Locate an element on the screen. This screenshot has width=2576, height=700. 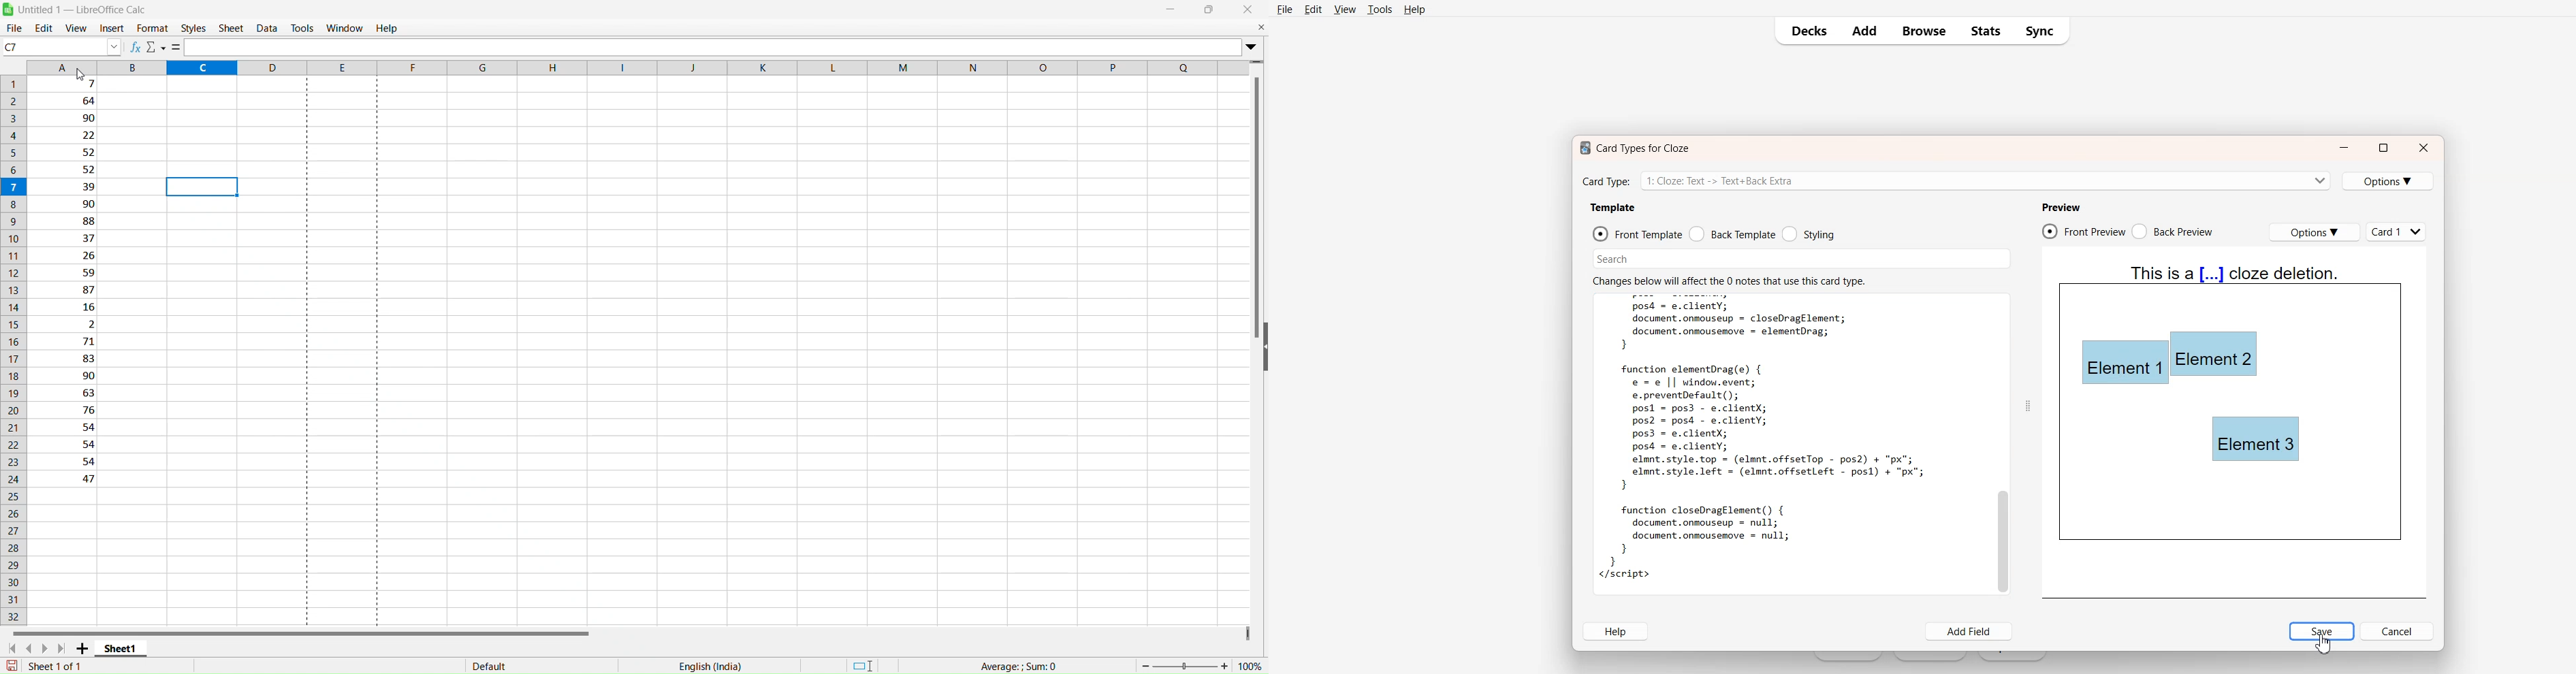
Edit is located at coordinates (1312, 9).